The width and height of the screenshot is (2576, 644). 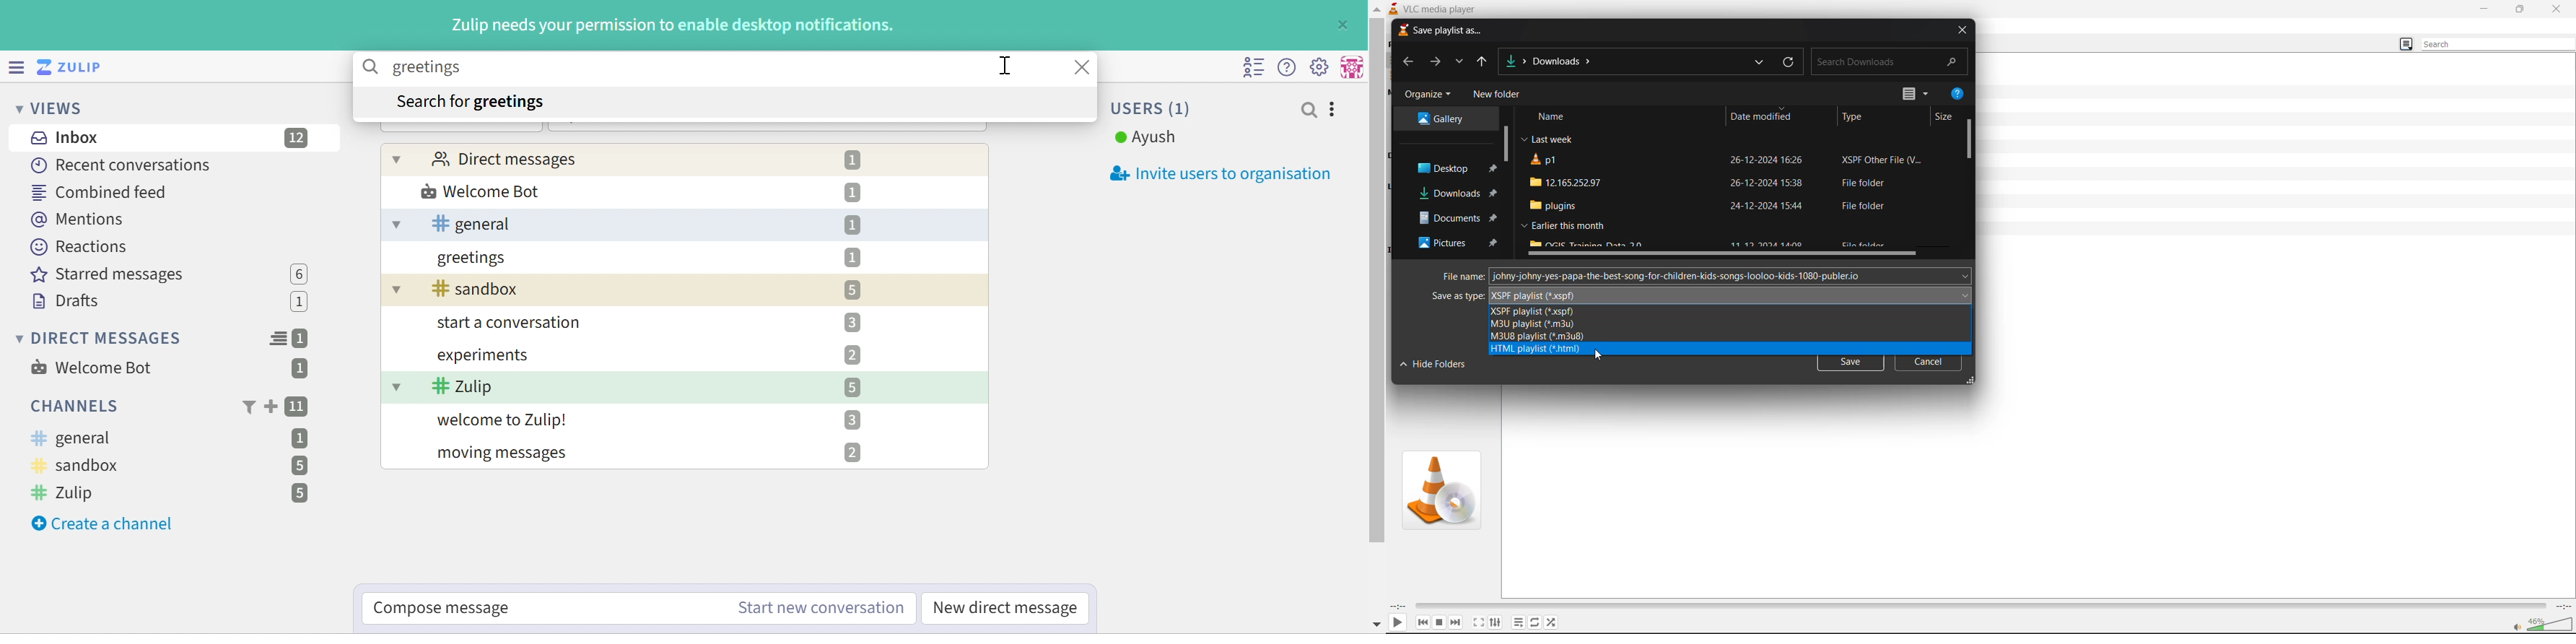 I want to click on sandbox, so click(x=82, y=466).